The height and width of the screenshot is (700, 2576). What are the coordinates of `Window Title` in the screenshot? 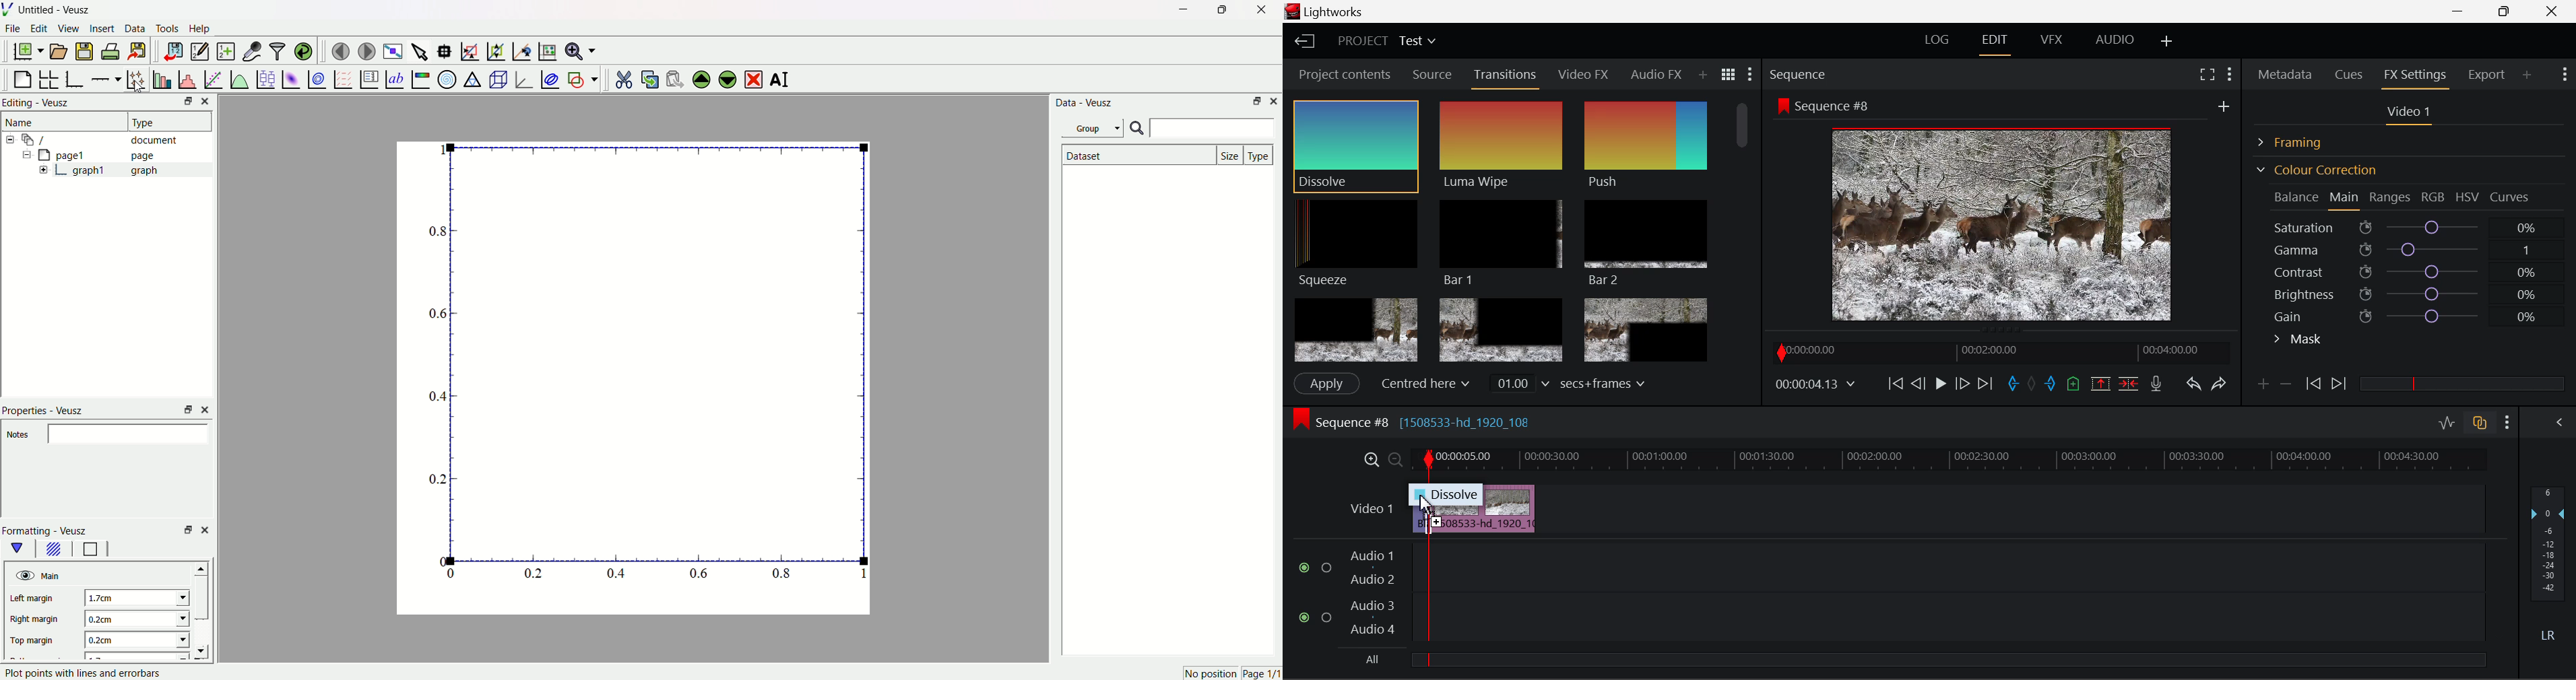 It's located at (1328, 13).